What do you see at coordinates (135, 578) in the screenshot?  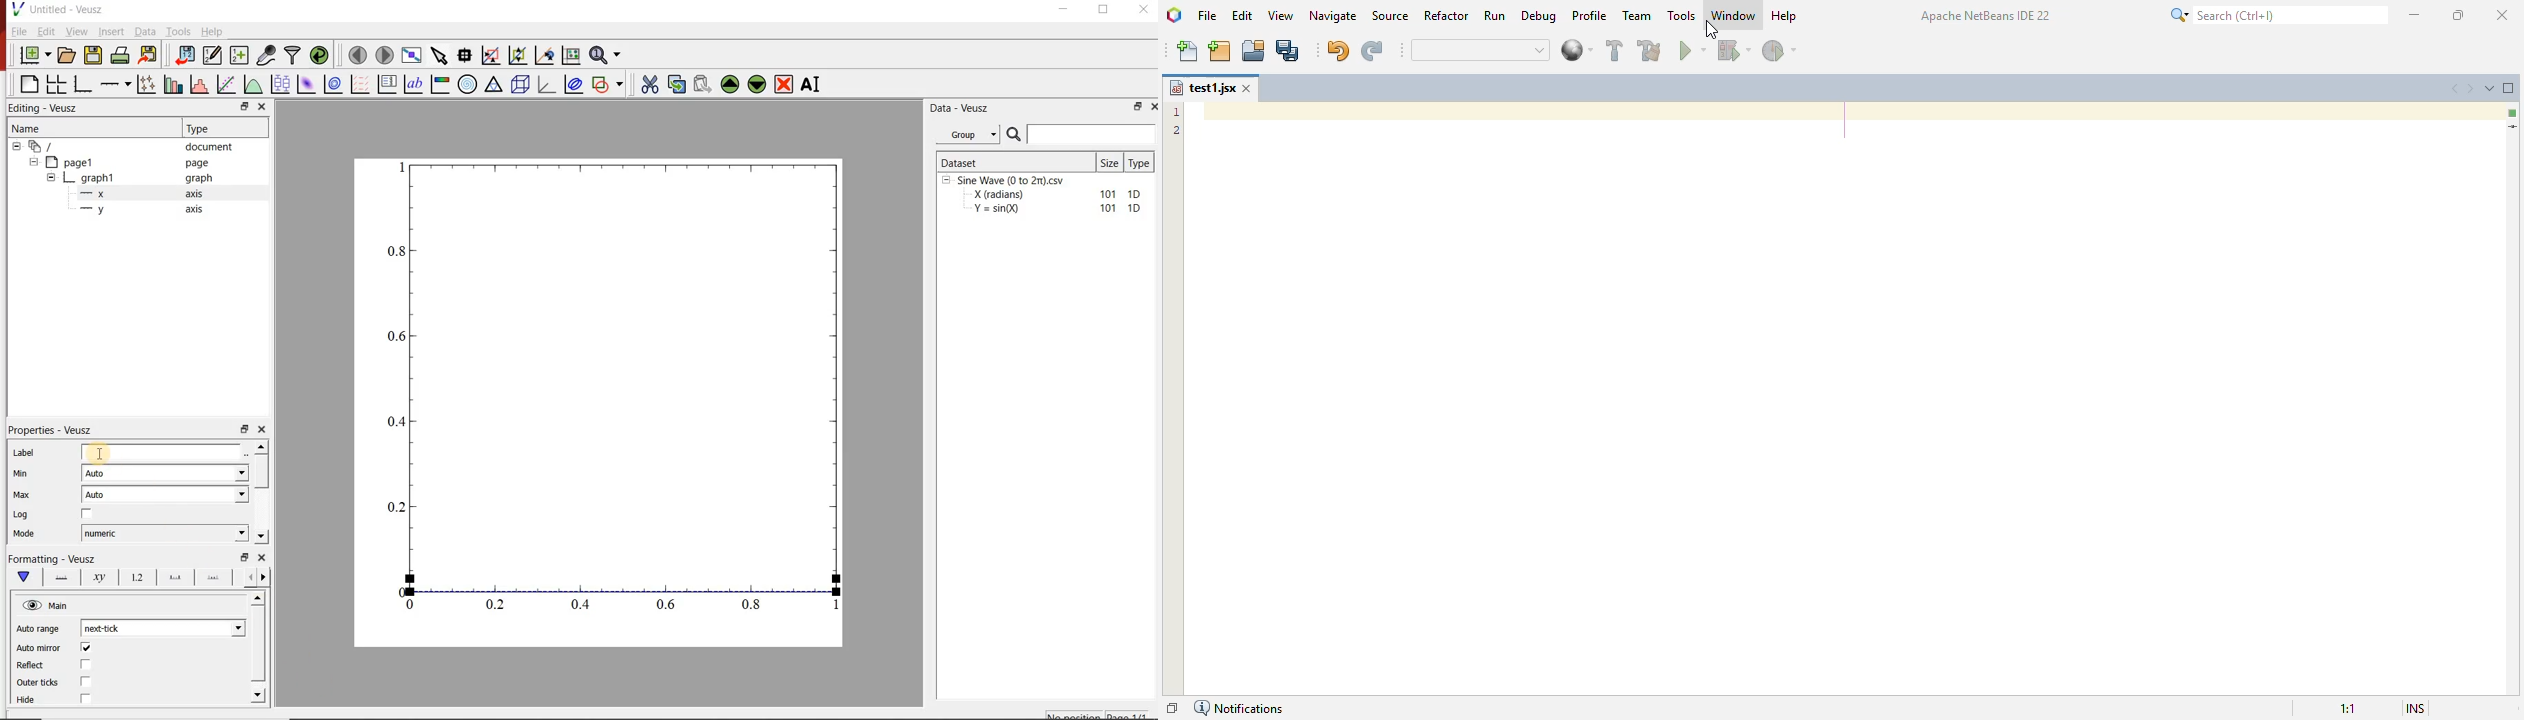 I see `1.2` at bounding box center [135, 578].